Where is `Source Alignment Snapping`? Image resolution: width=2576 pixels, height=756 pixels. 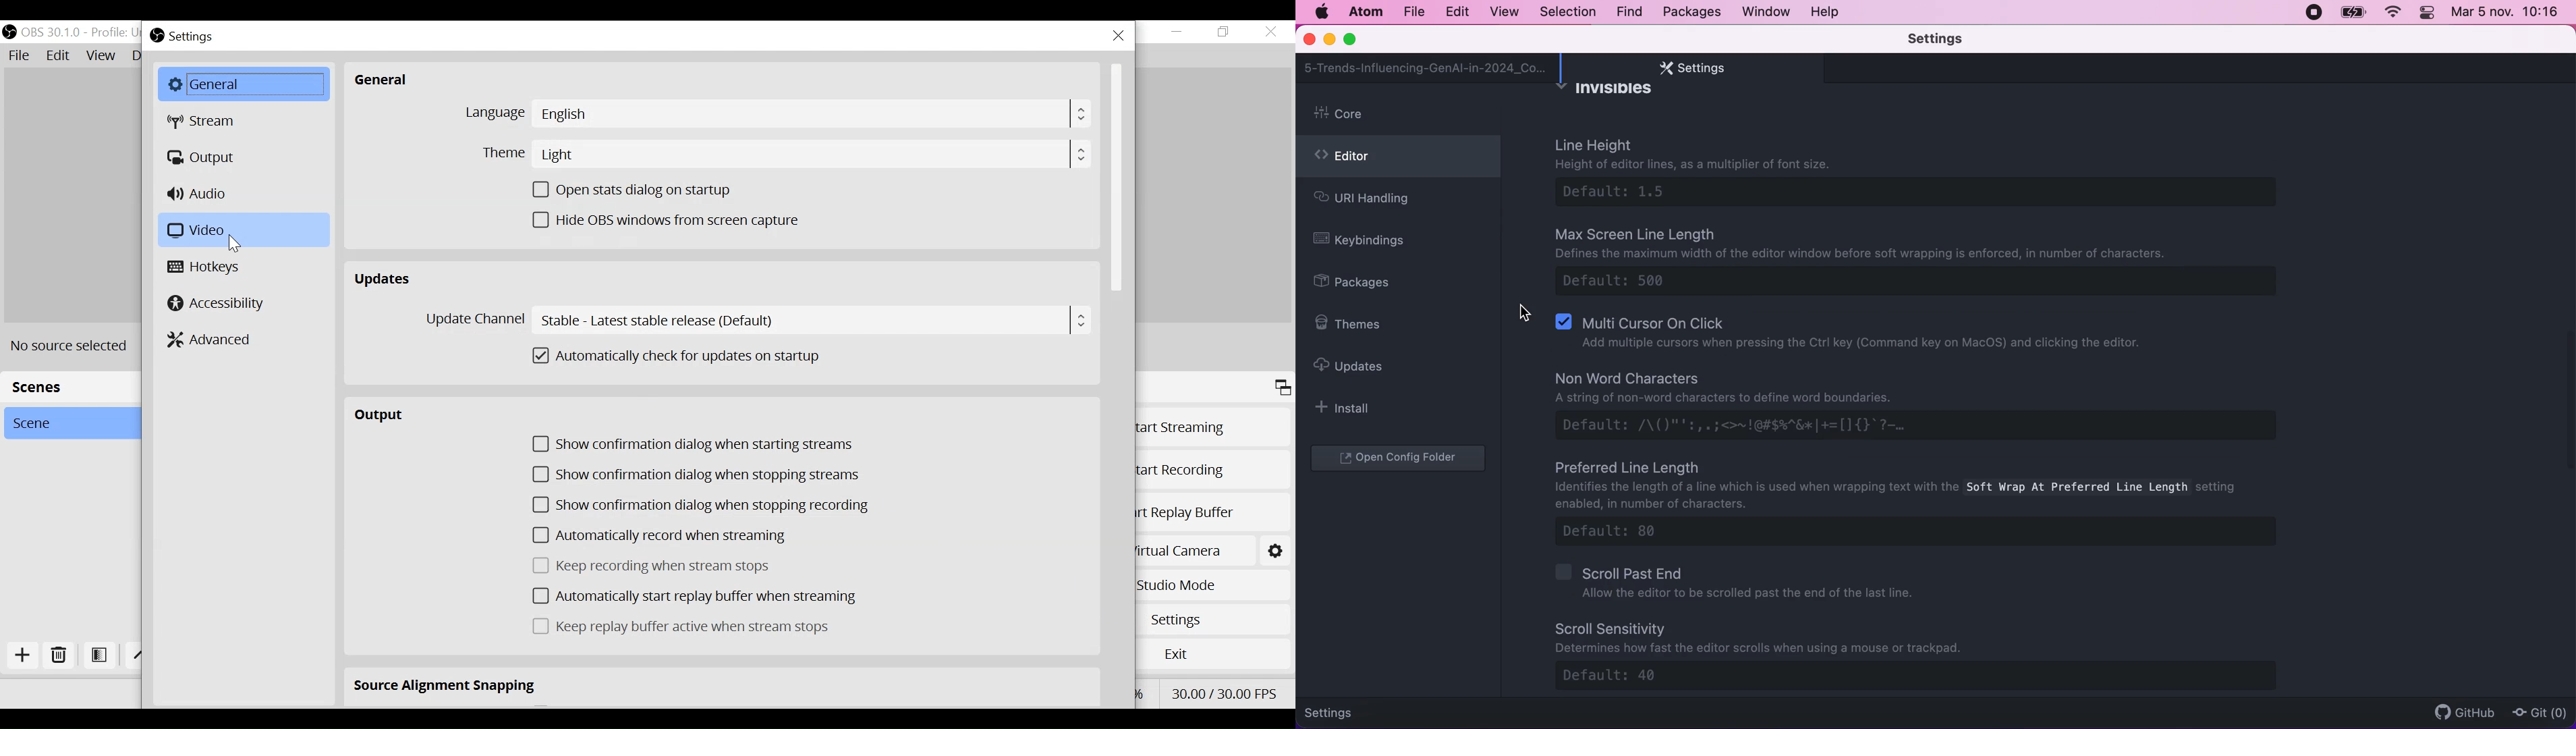
Source Alignment Snapping is located at coordinates (445, 686).